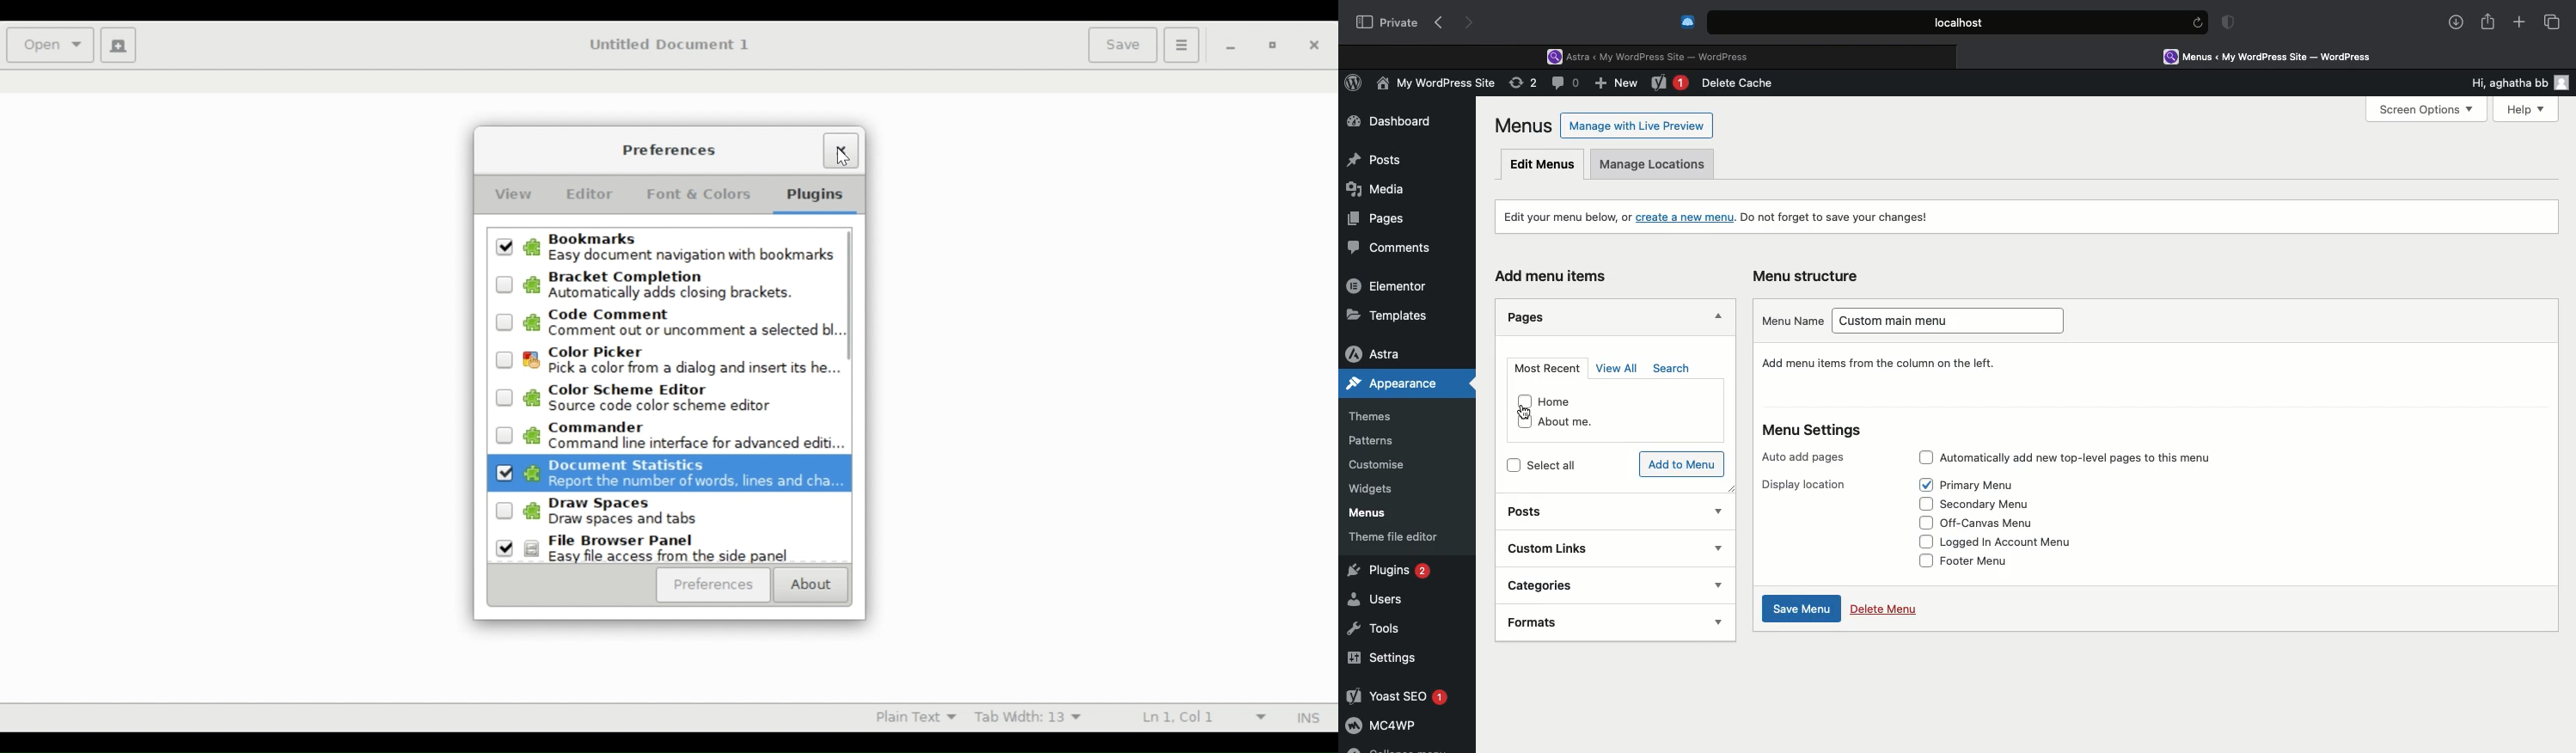 Image resolution: width=2576 pixels, height=756 pixels. Describe the element at coordinates (1274, 46) in the screenshot. I see `Restore` at that location.